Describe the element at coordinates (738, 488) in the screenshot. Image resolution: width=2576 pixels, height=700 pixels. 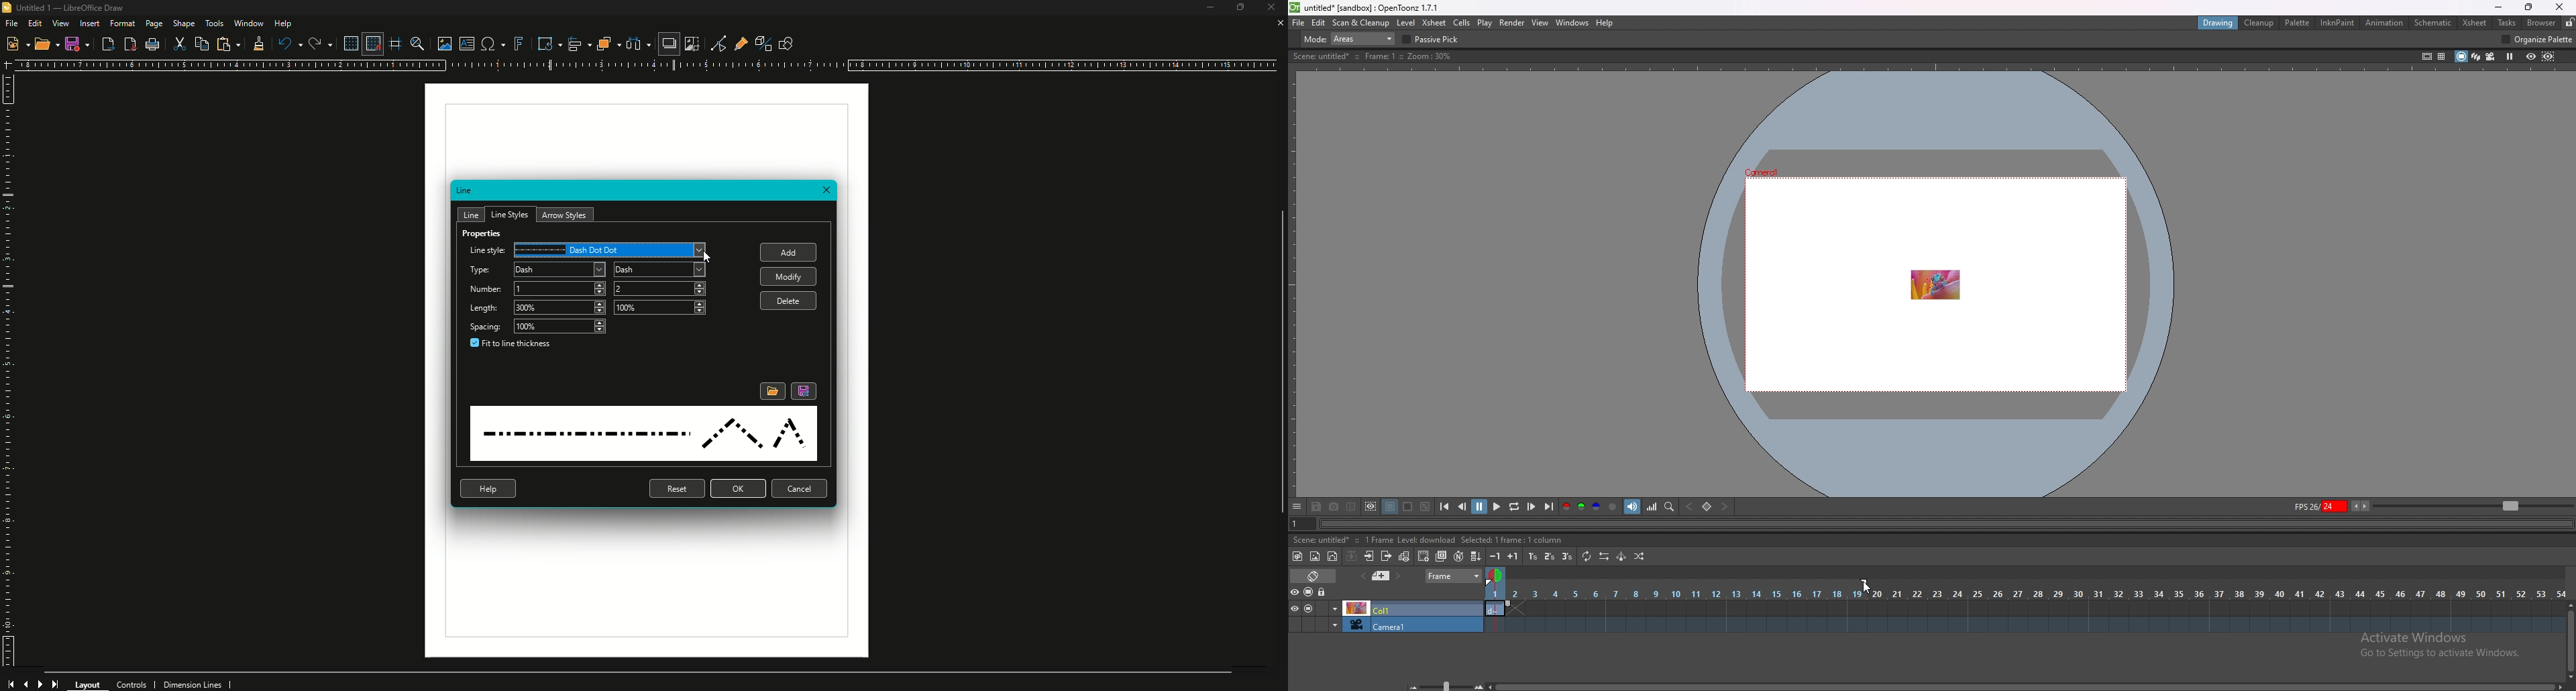
I see `OK` at that location.